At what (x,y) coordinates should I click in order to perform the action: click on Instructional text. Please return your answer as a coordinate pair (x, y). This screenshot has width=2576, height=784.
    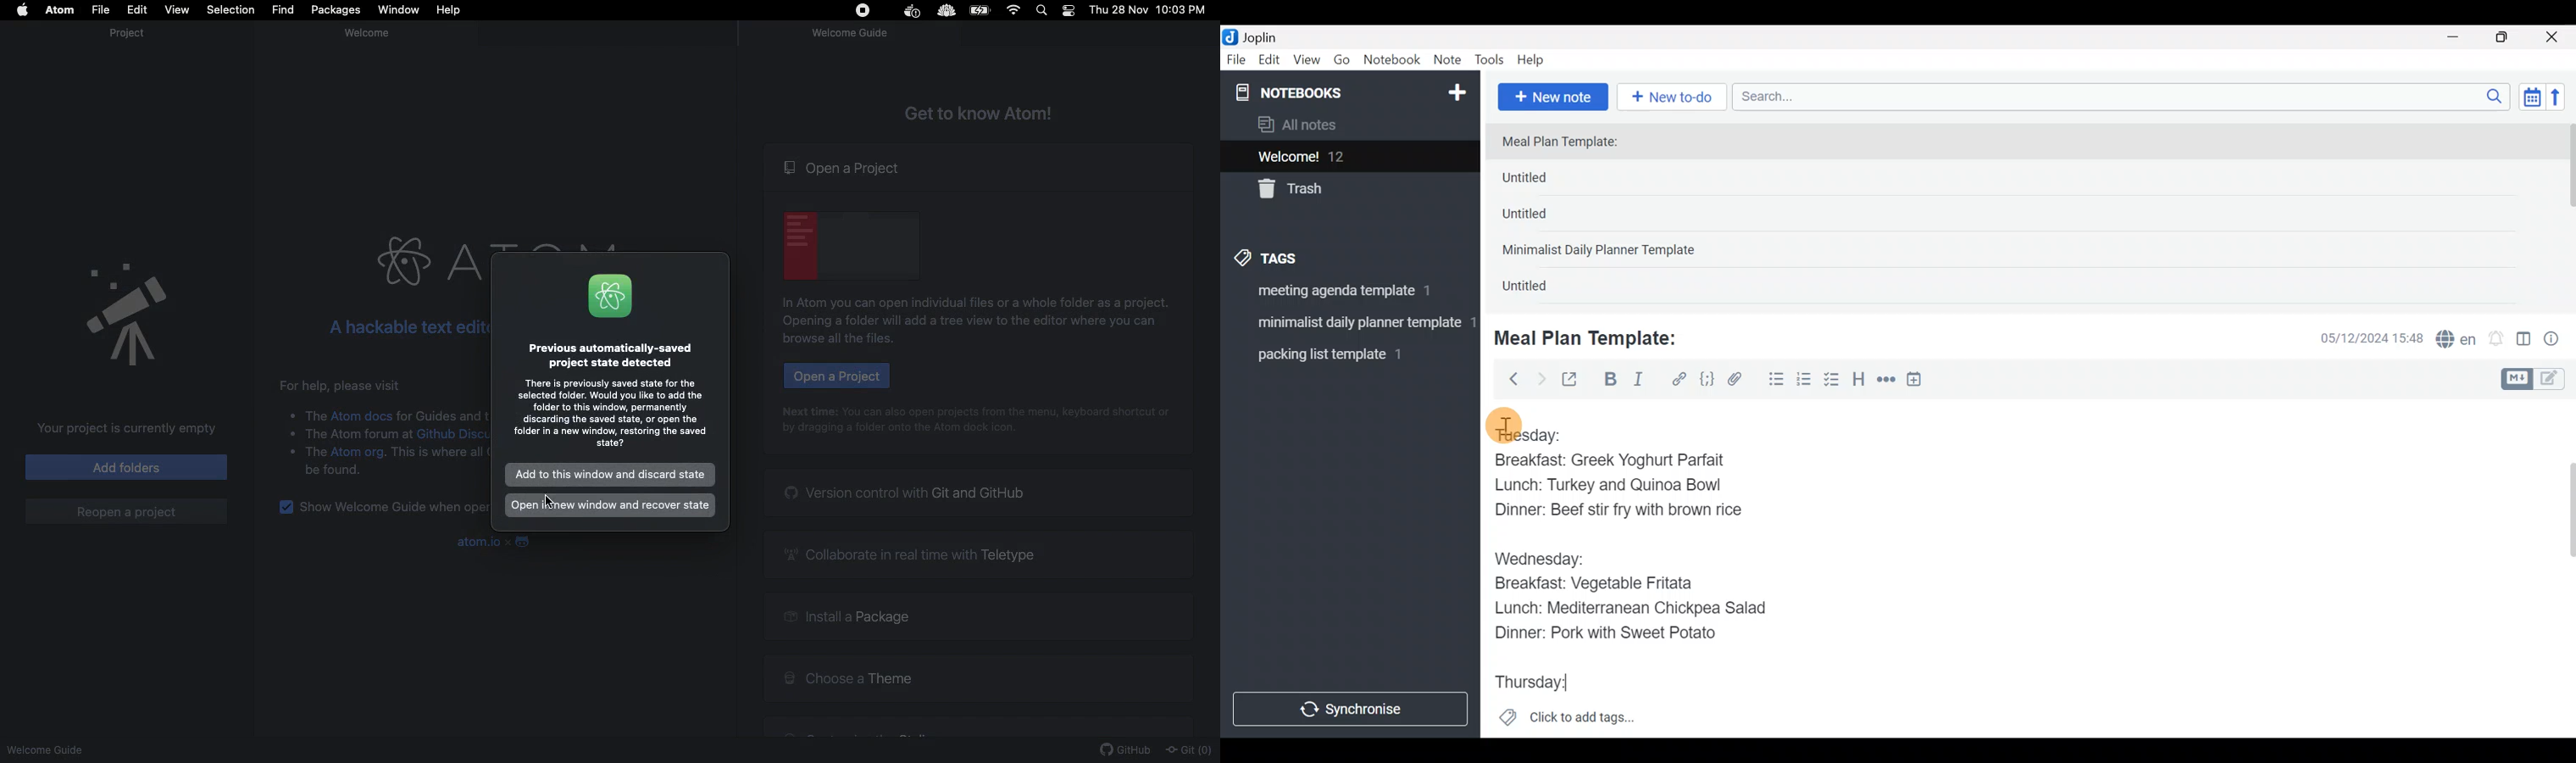
    Looking at the image, I should click on (979, 410).